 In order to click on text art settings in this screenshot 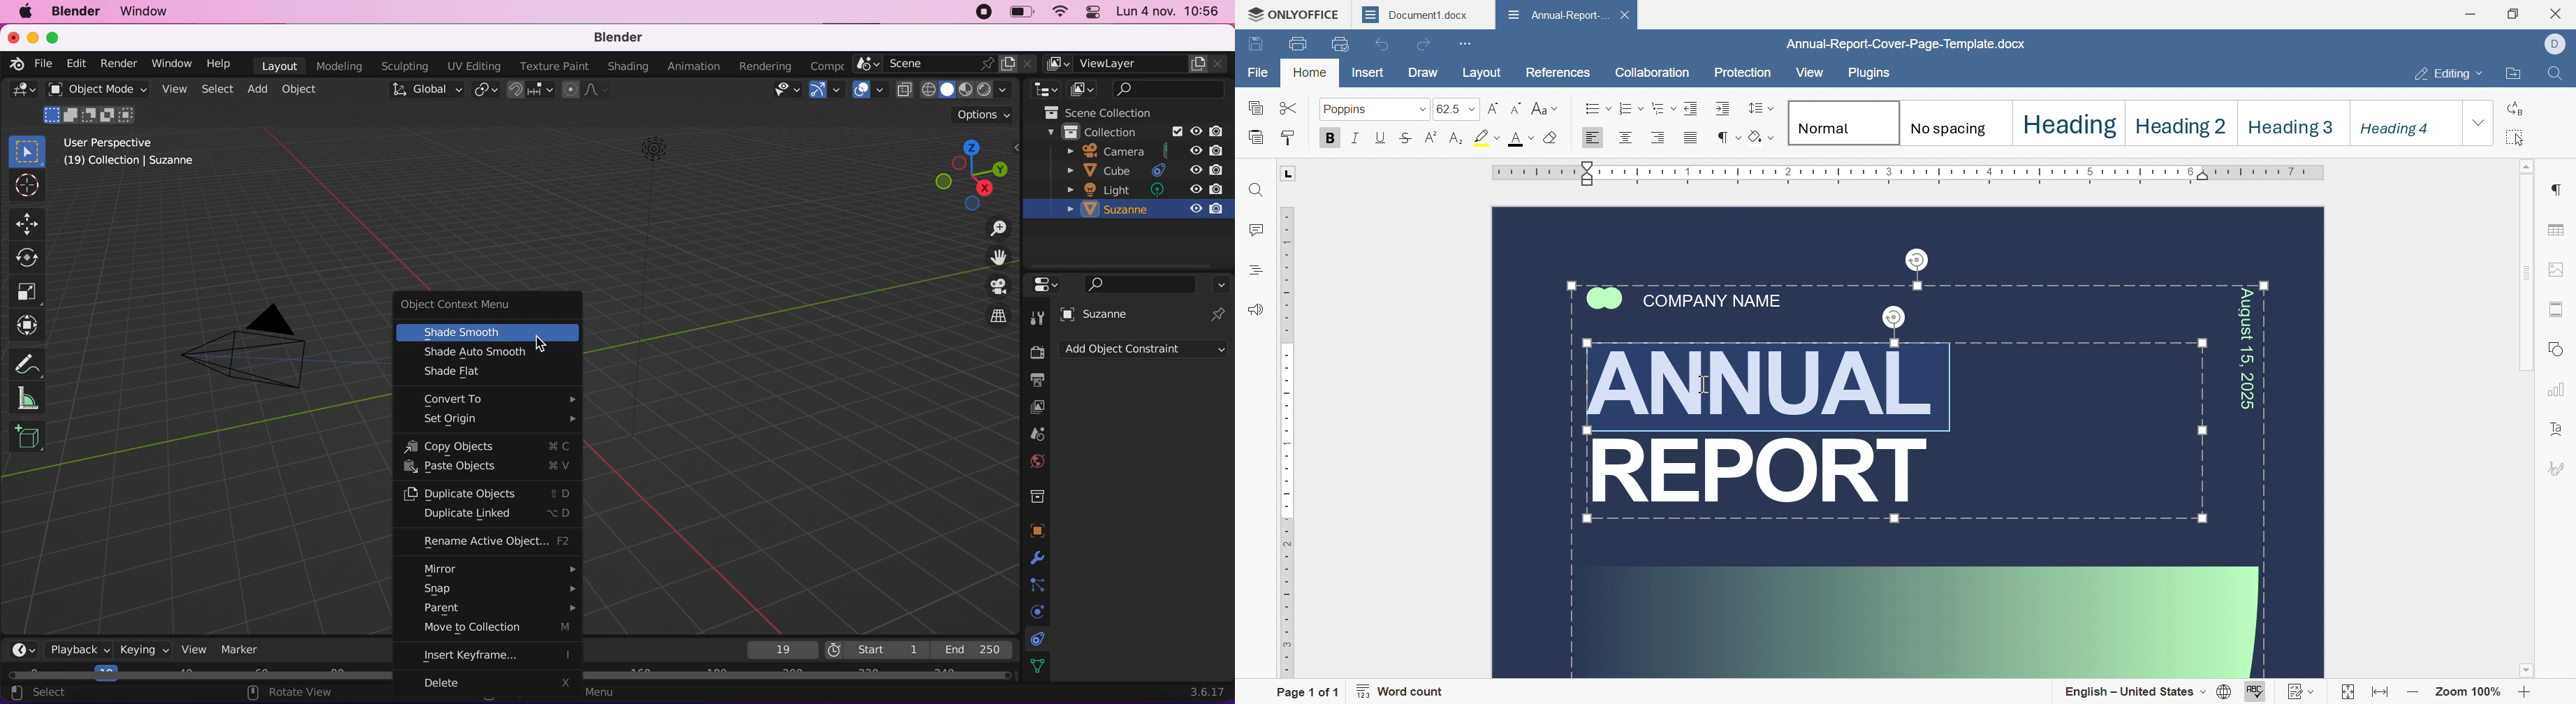, I will do `click(2559, 431)`.